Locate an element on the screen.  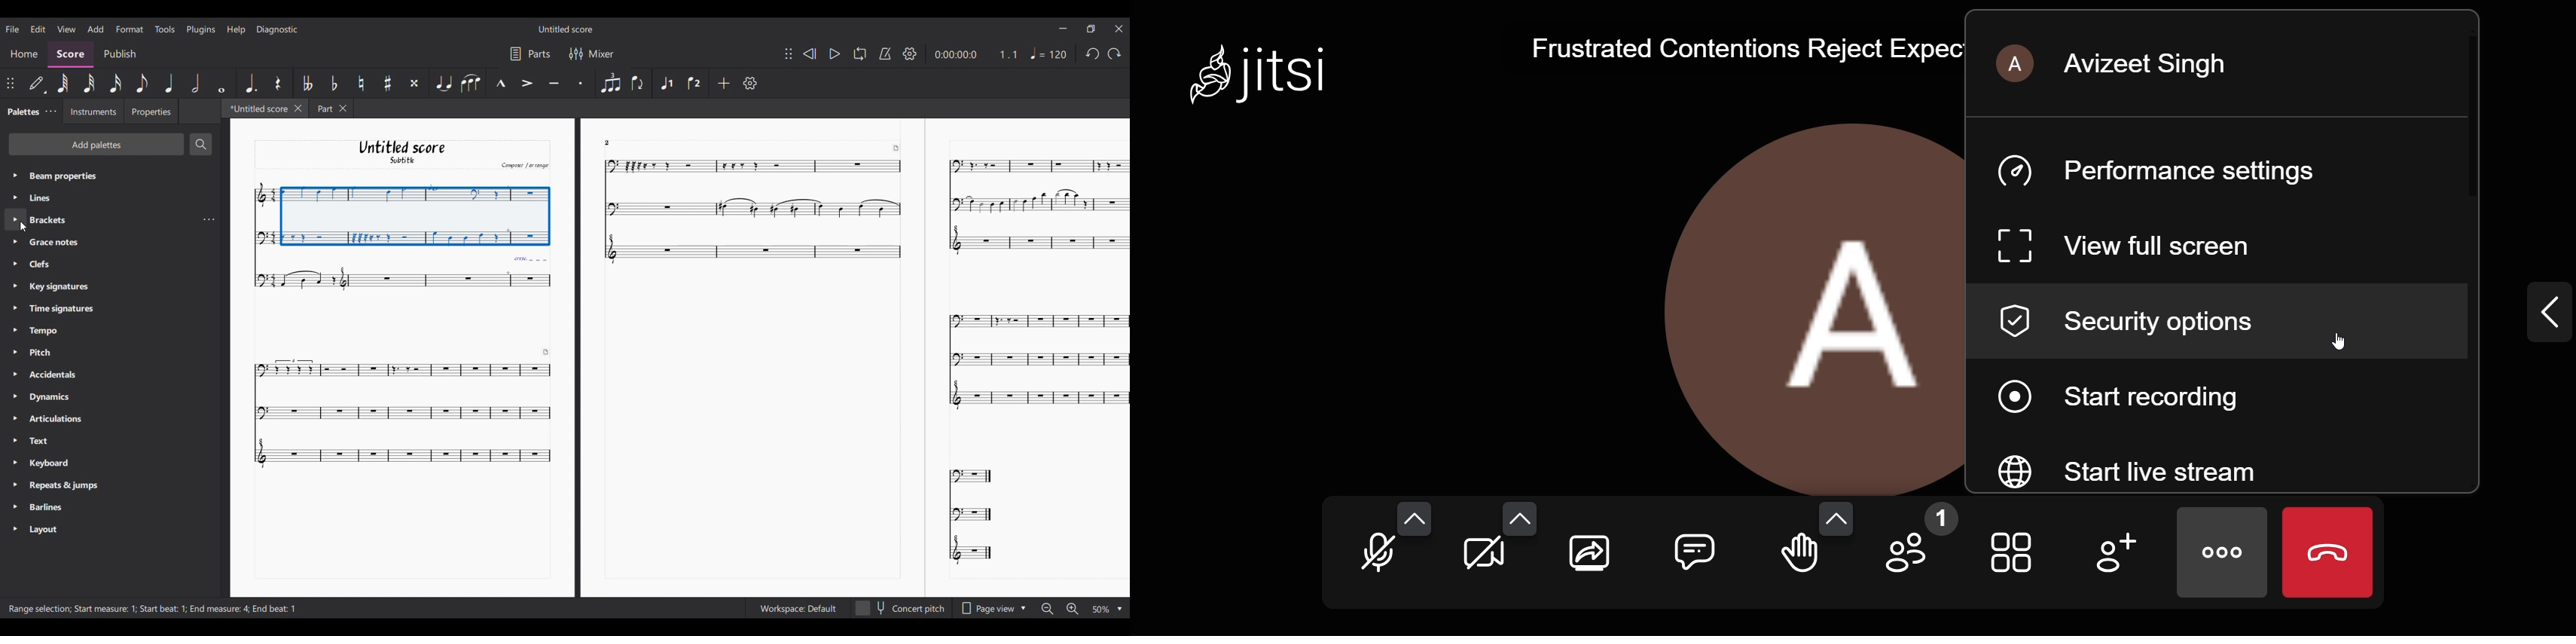
Filter is located at coordinates (574, 54).